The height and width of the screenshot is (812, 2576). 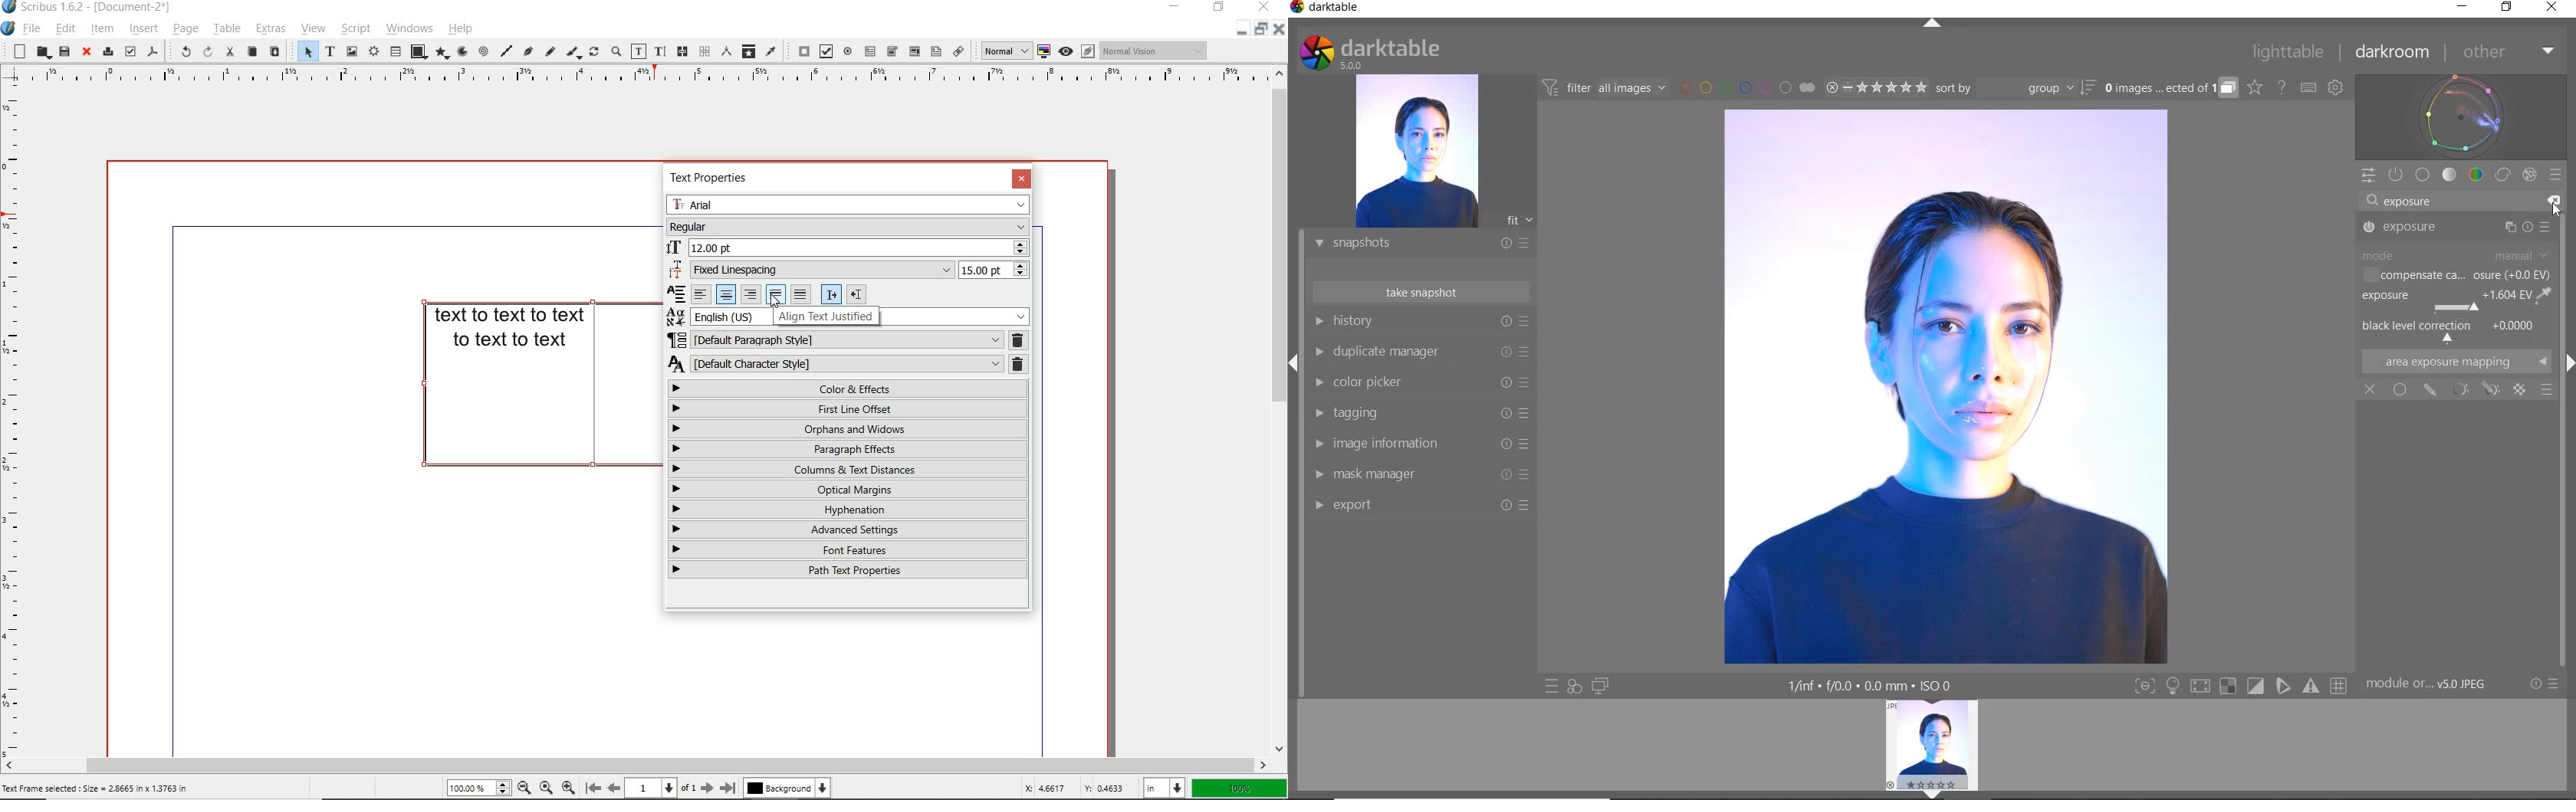 I want to click on CLICK TO CHANGE THE OVERLAYS SHOWN ON THUMBNAILS, so click(x=2255, y=87).